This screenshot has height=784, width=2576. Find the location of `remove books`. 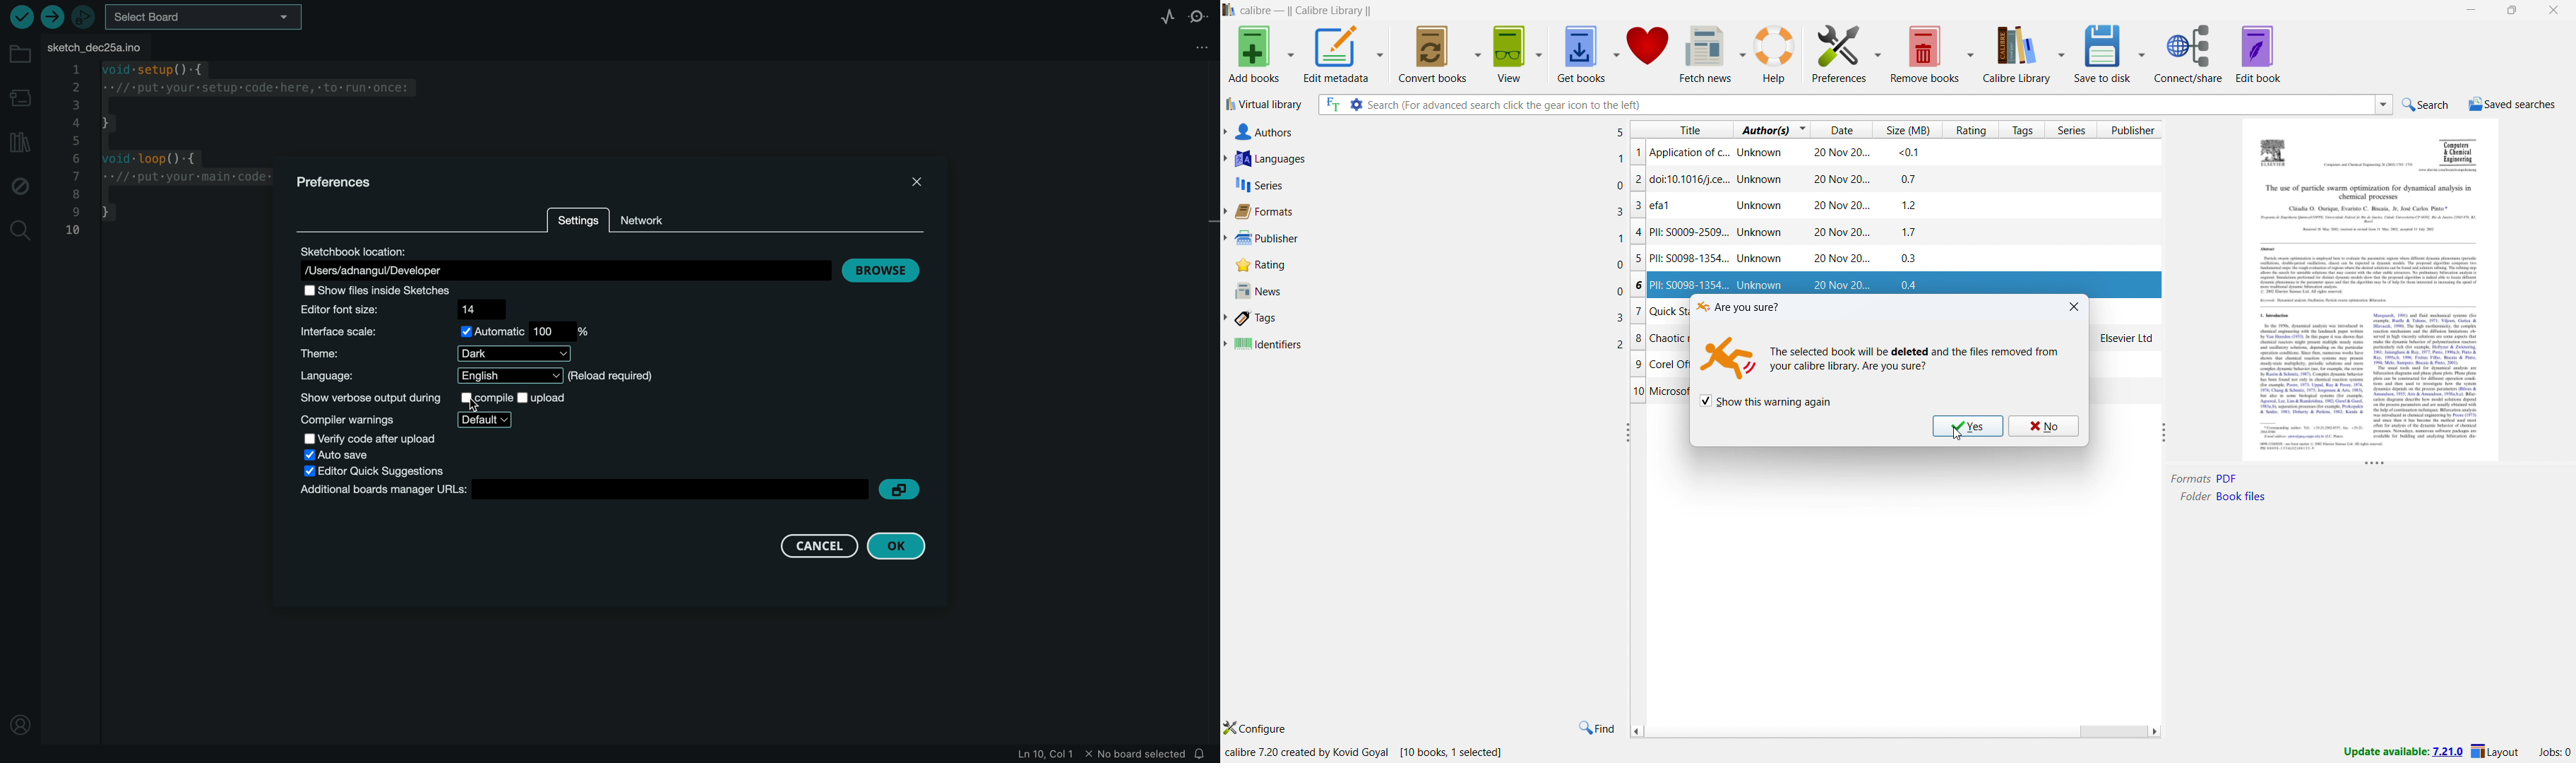

remove books is located at coordinates (1925, 52).